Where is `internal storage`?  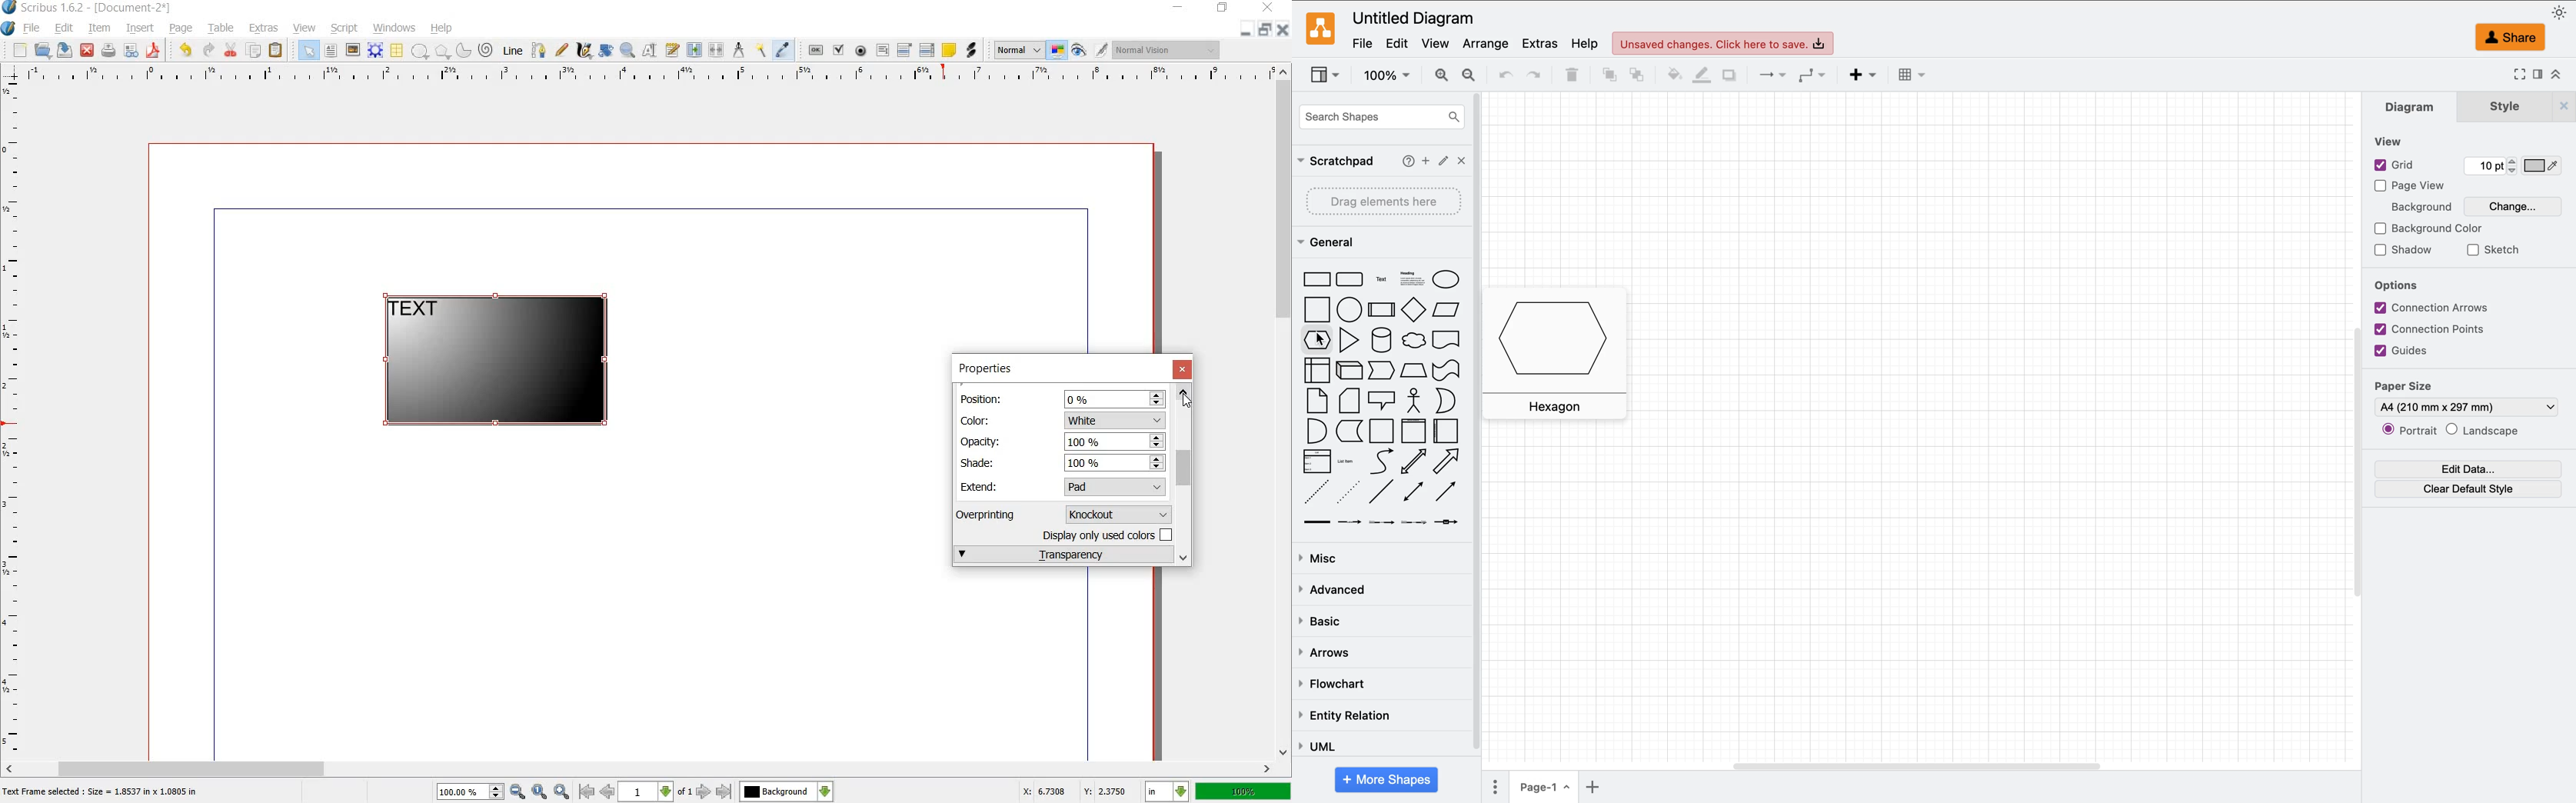 internal storage is located at coordinates (1315, 371).